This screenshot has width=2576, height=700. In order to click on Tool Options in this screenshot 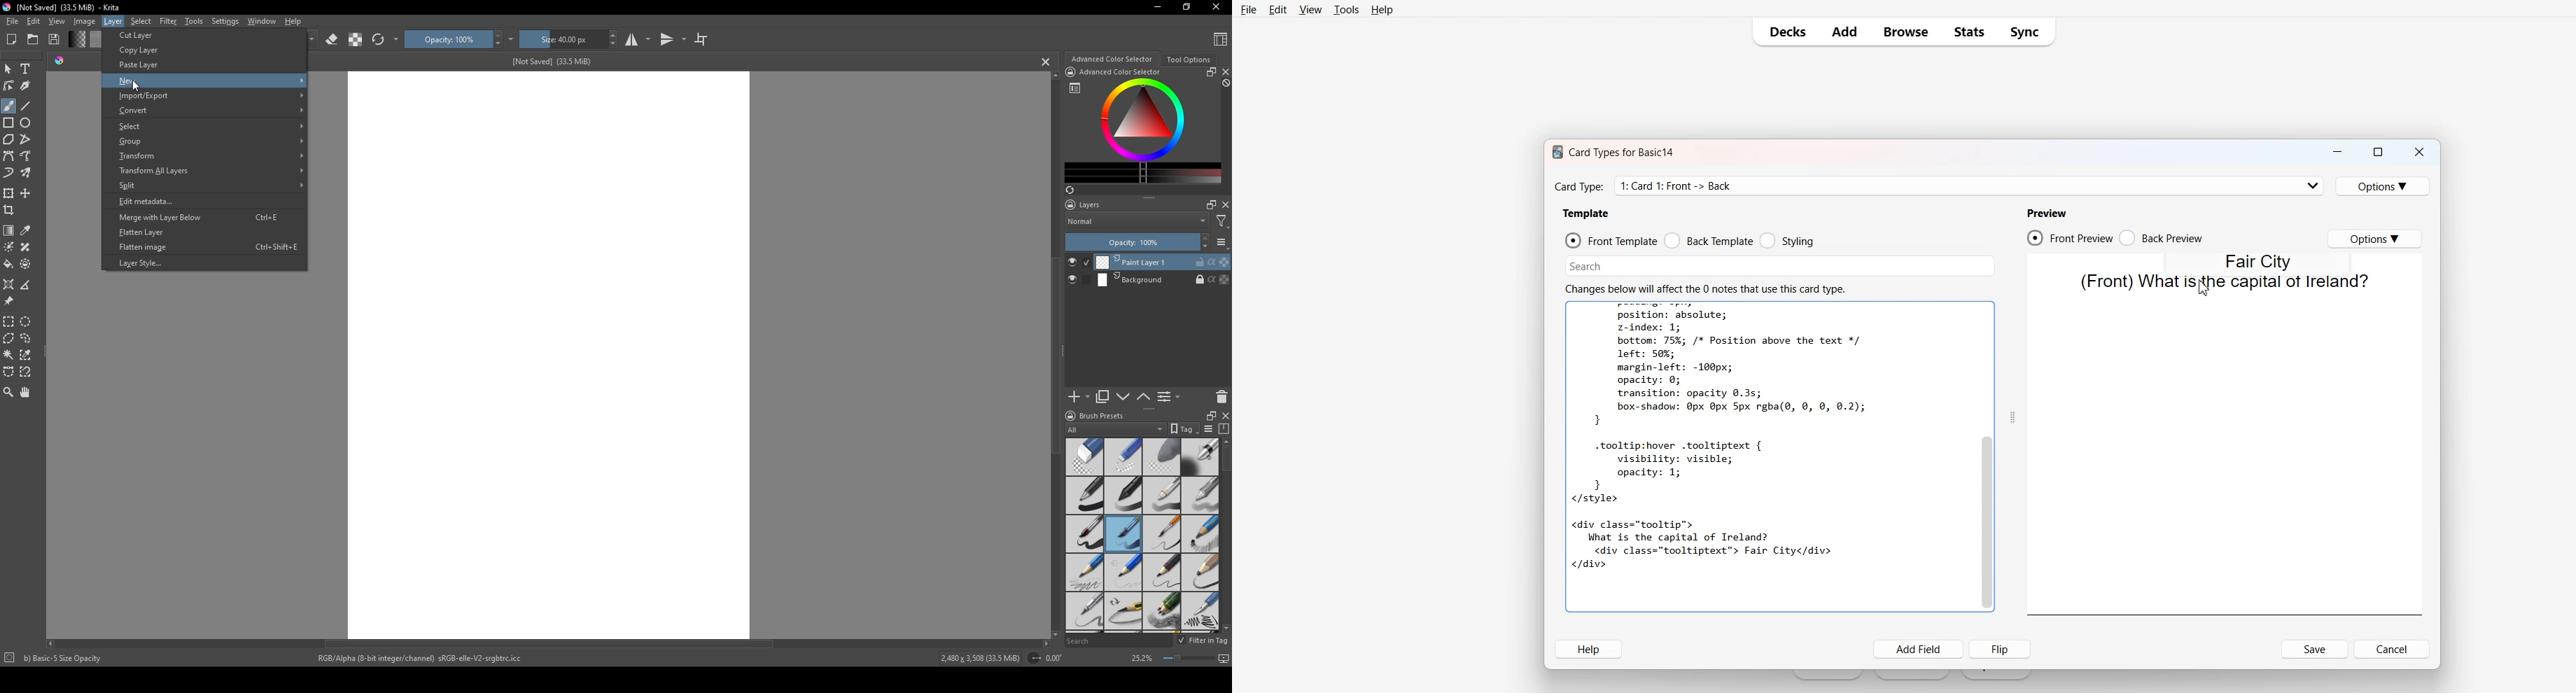, I will do `click(1188, 60)`.